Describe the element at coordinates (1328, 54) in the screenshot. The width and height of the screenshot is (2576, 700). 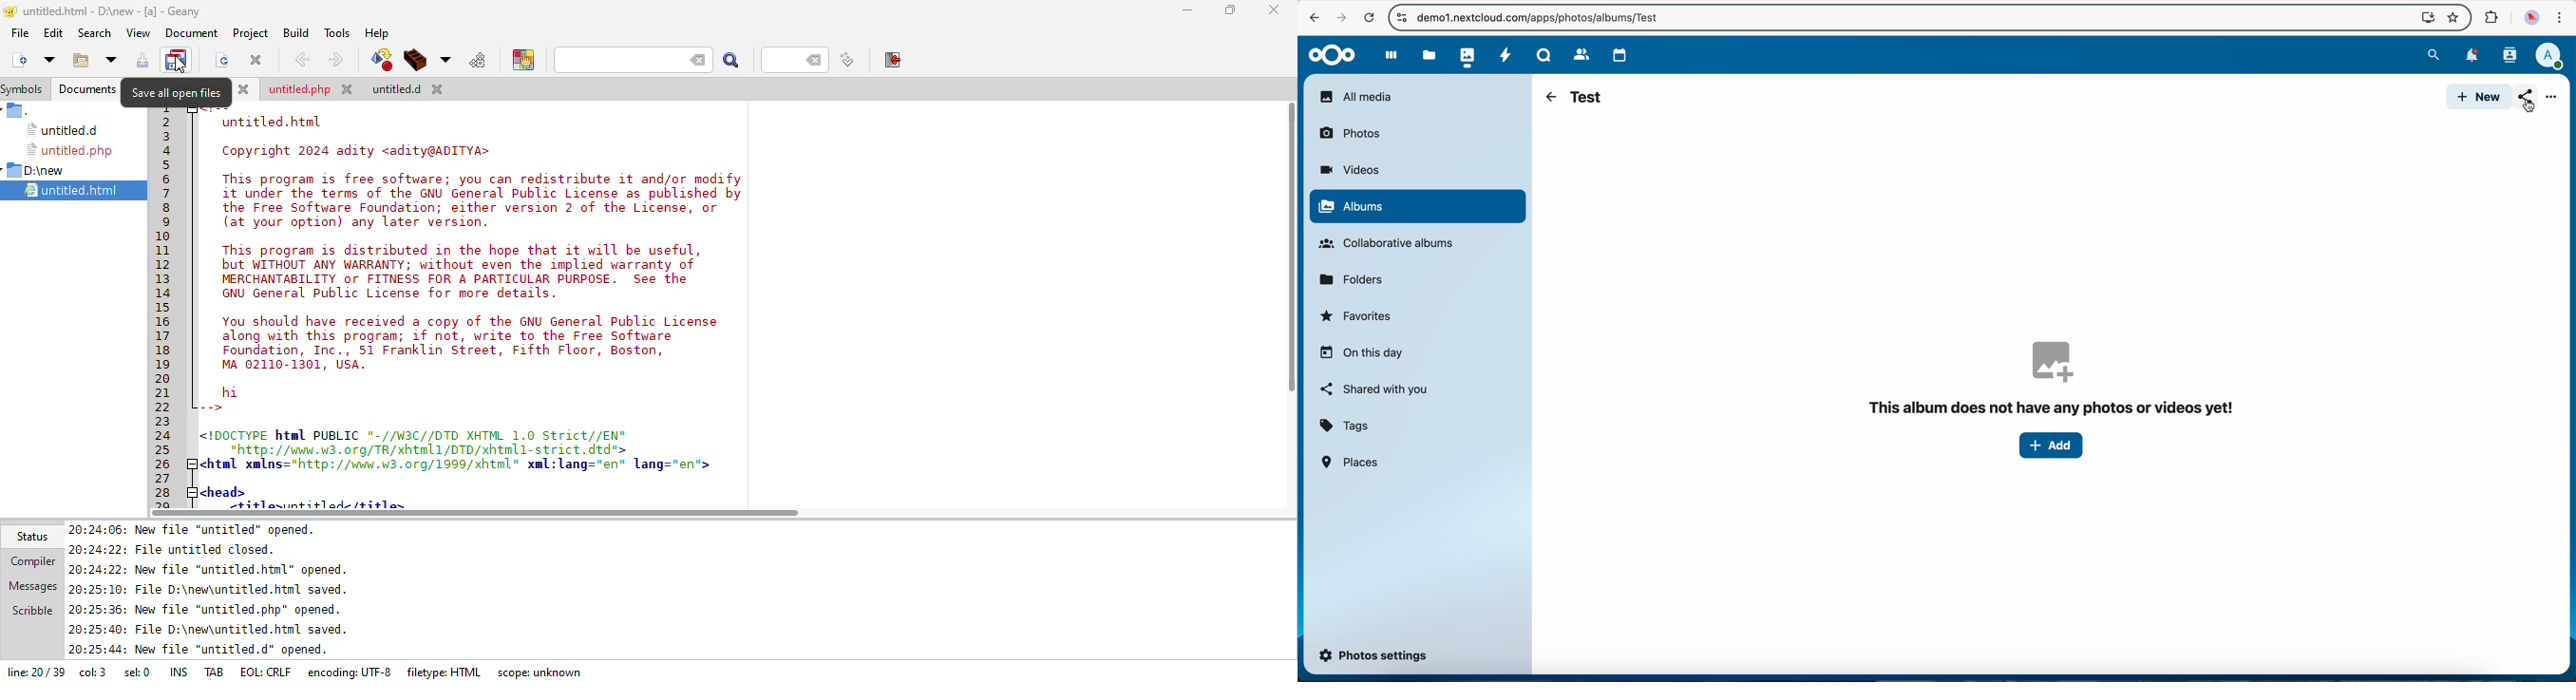
I see `Nextcloud logo` at that location.